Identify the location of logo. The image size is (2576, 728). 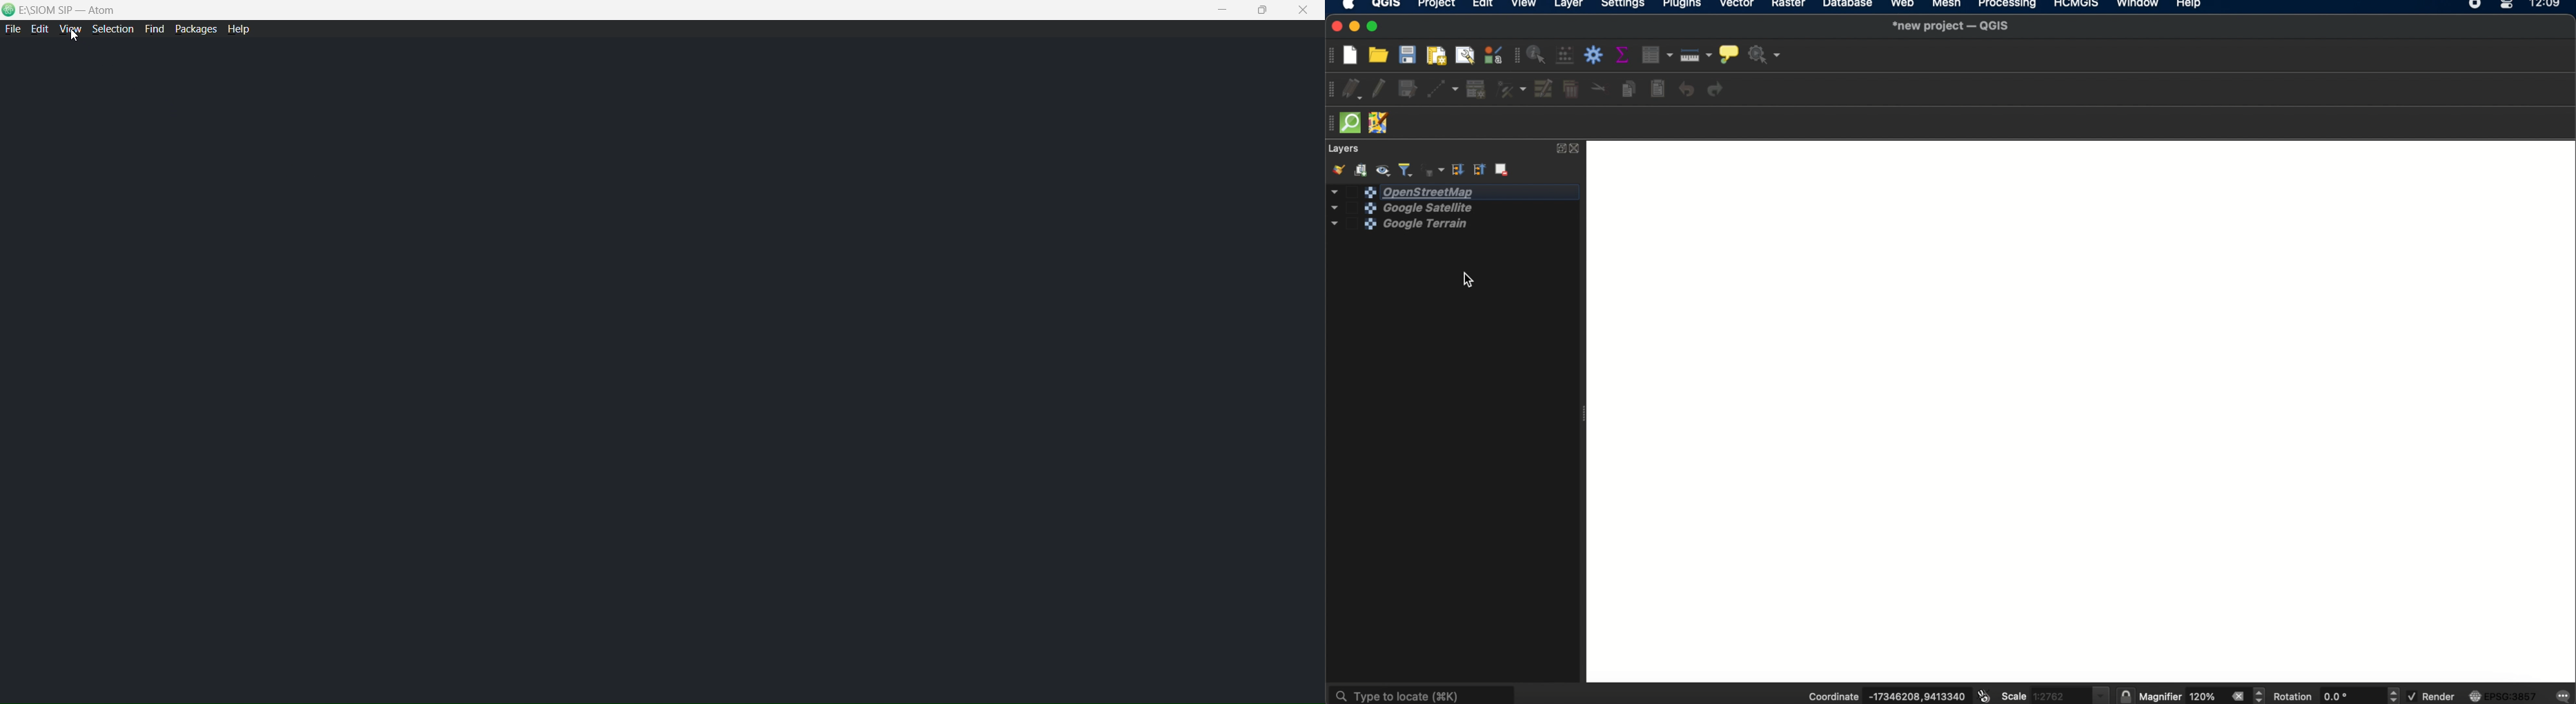
(10, 10).